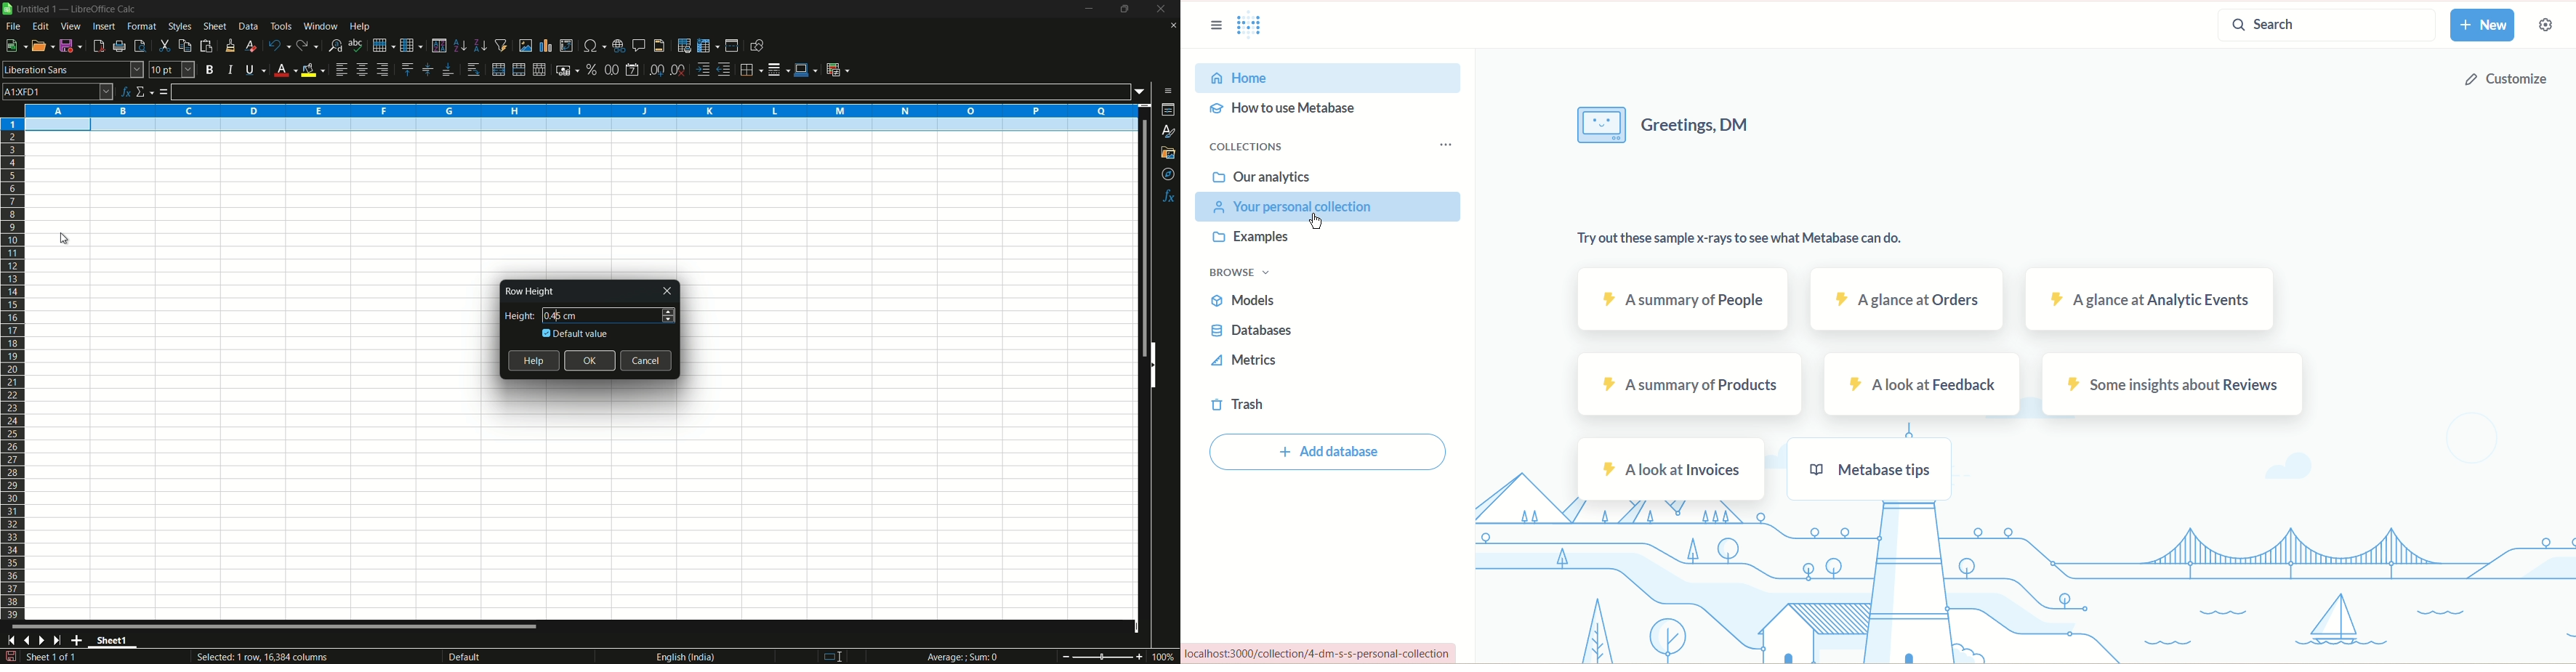 The image size is (2576, 672). I want to click on insert special characters, so click(594, 45).